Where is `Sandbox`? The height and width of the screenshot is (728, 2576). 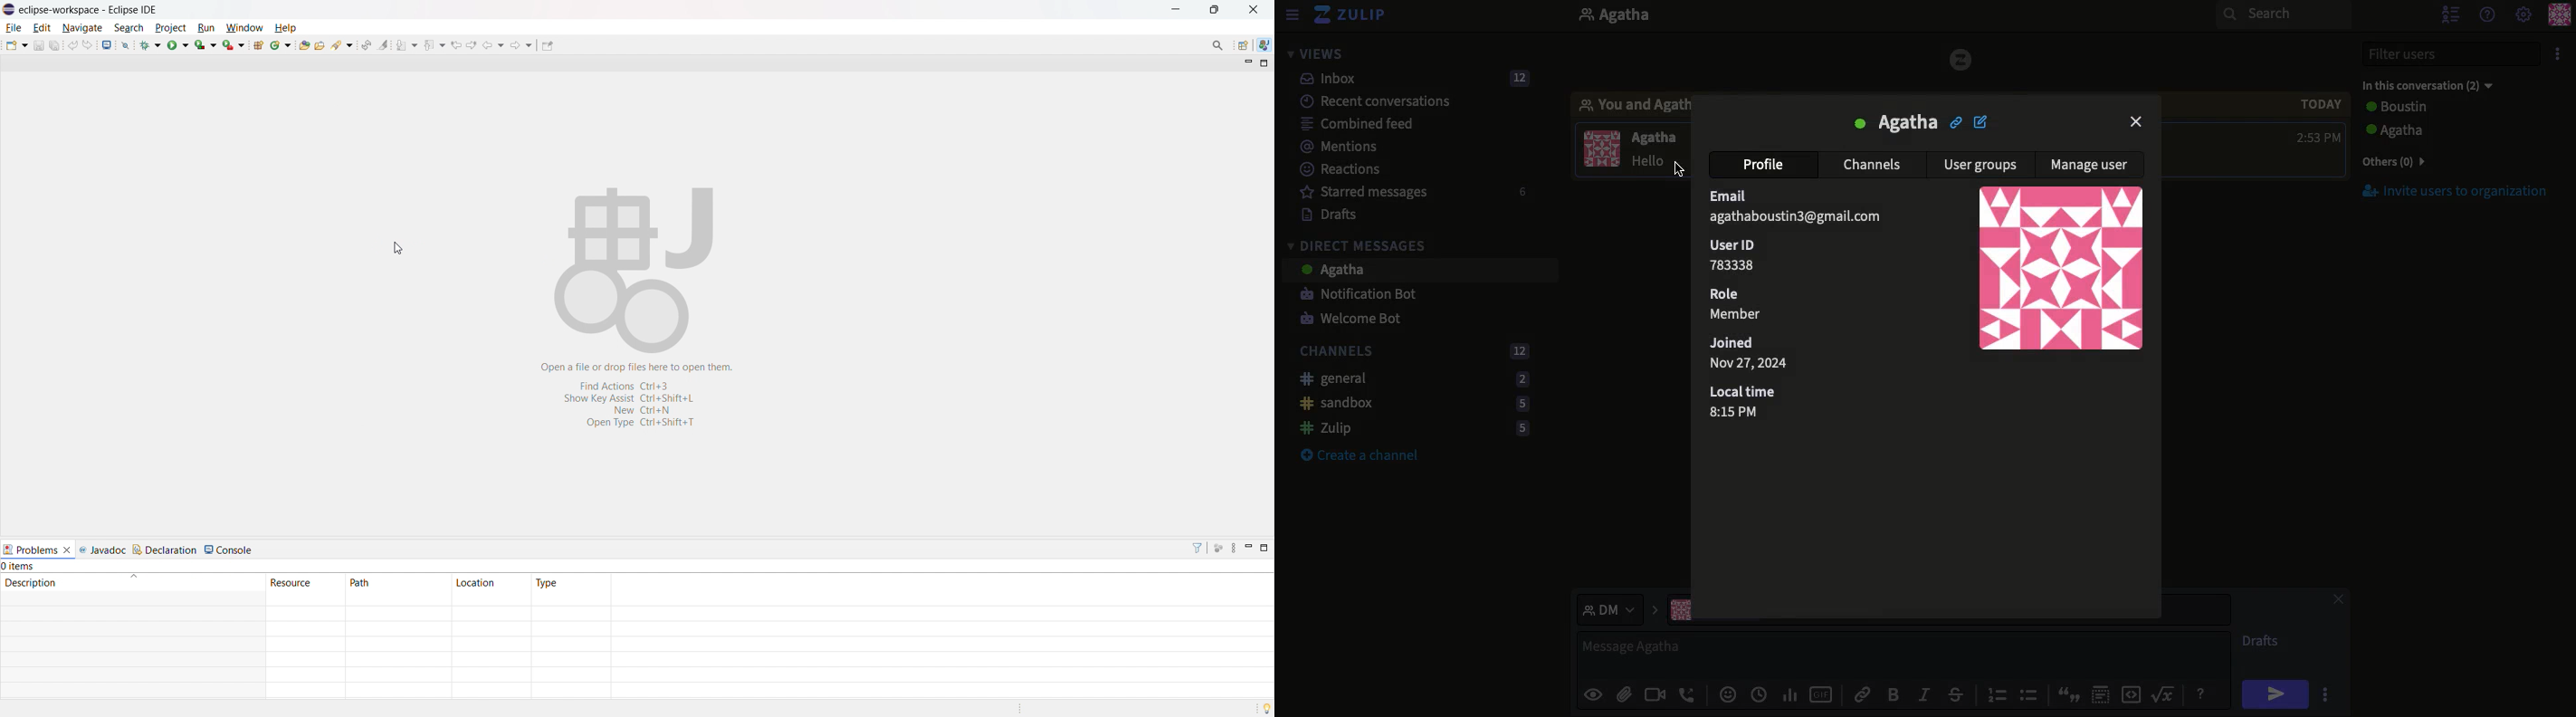 Sandbox is located at coordinates (1418, 404).